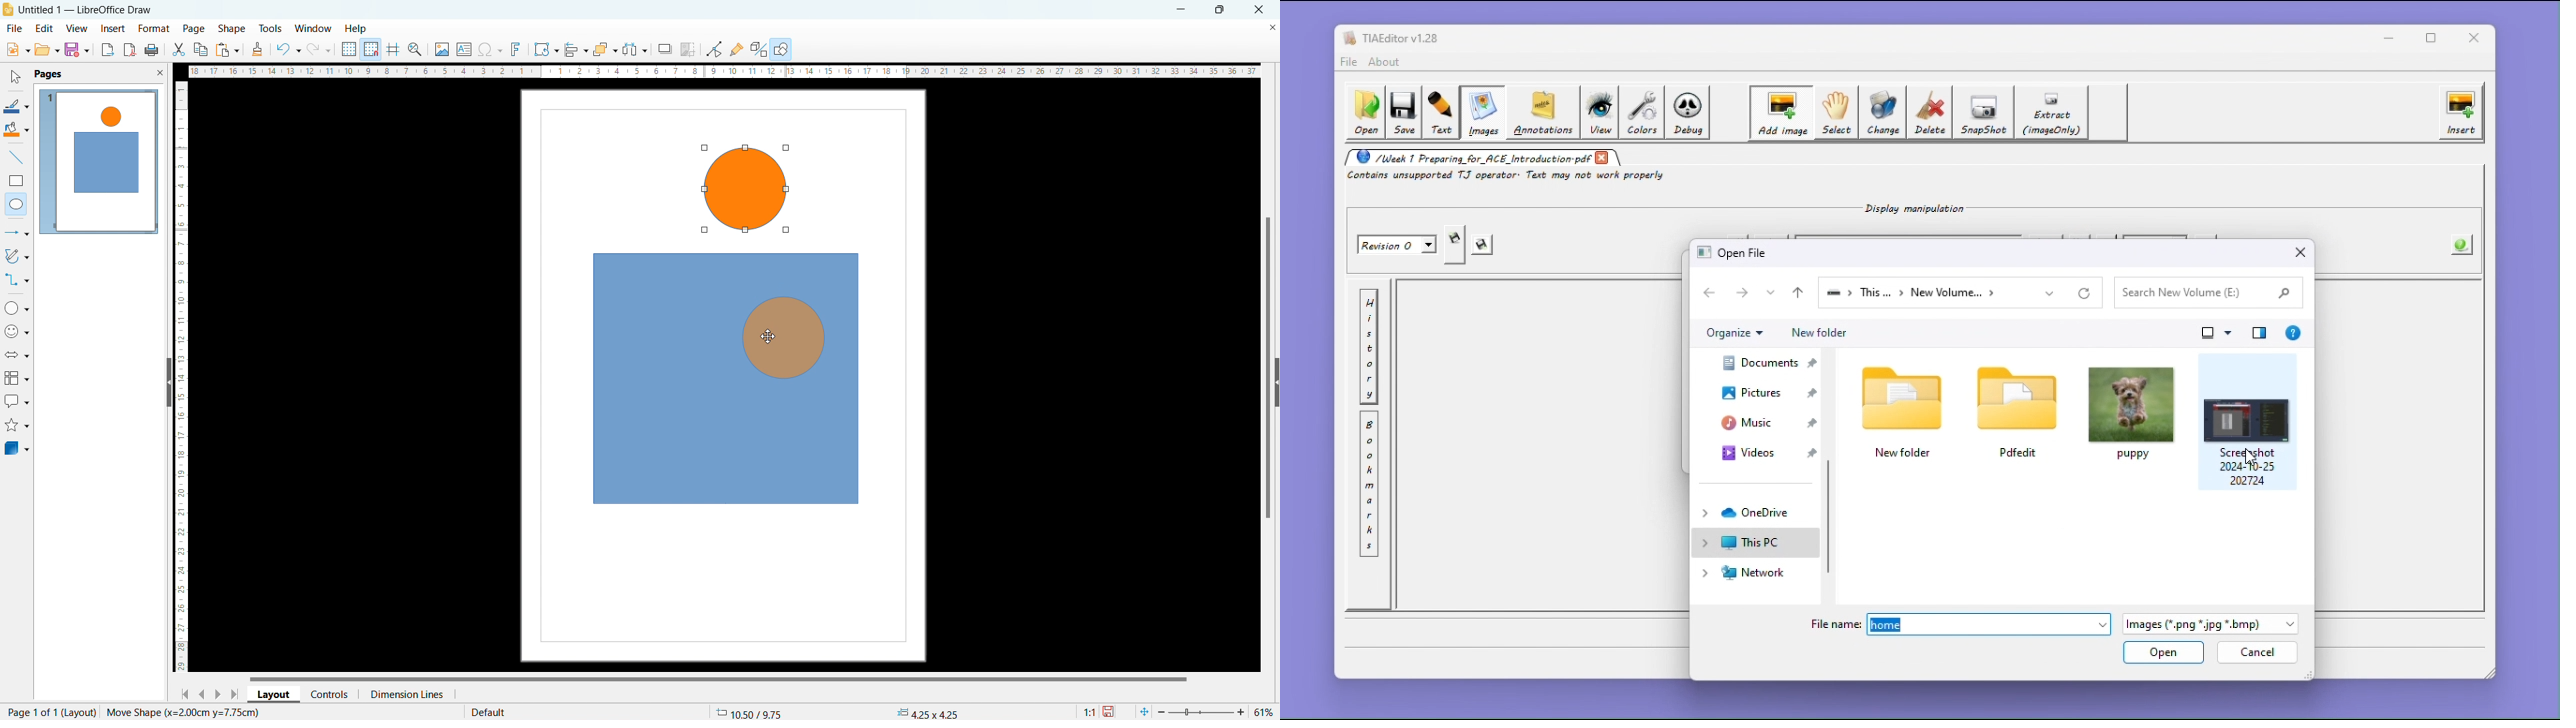 The width and height of the screenshot is (2576, 728). What do you see at coordinates (194, 28) in the screenshot?
I see `page` at bounding box center [194, 28].